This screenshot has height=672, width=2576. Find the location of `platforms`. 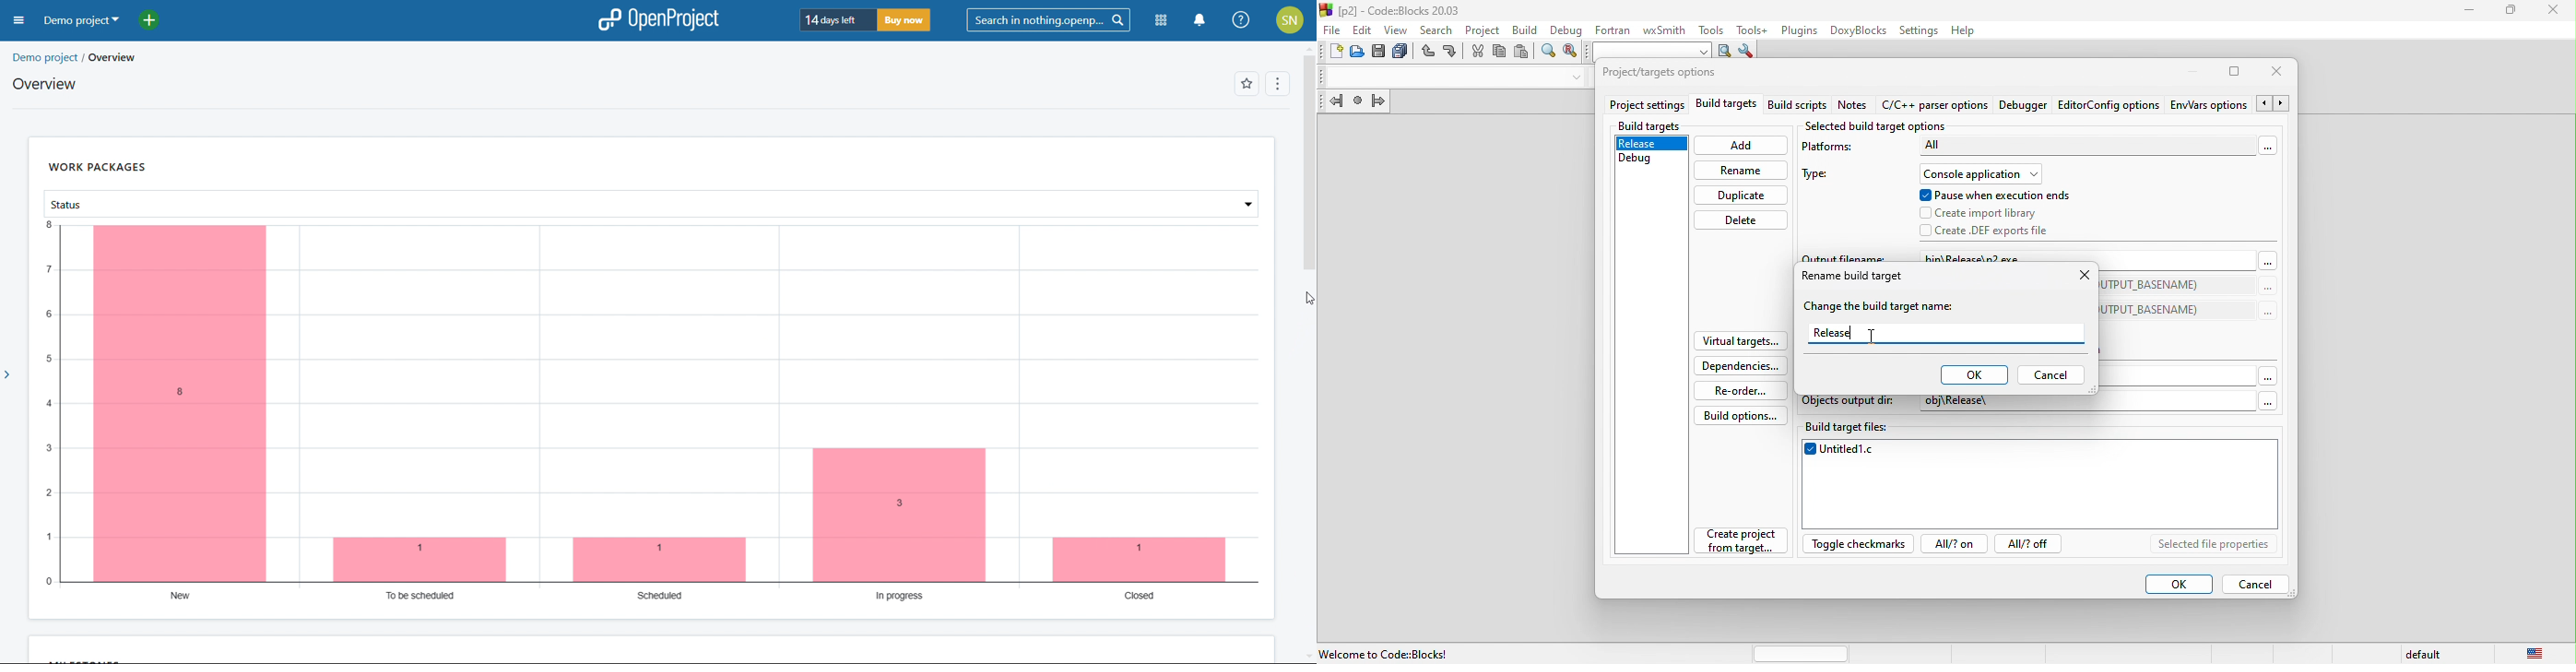

platforms is located at coordinates (1835, 150).